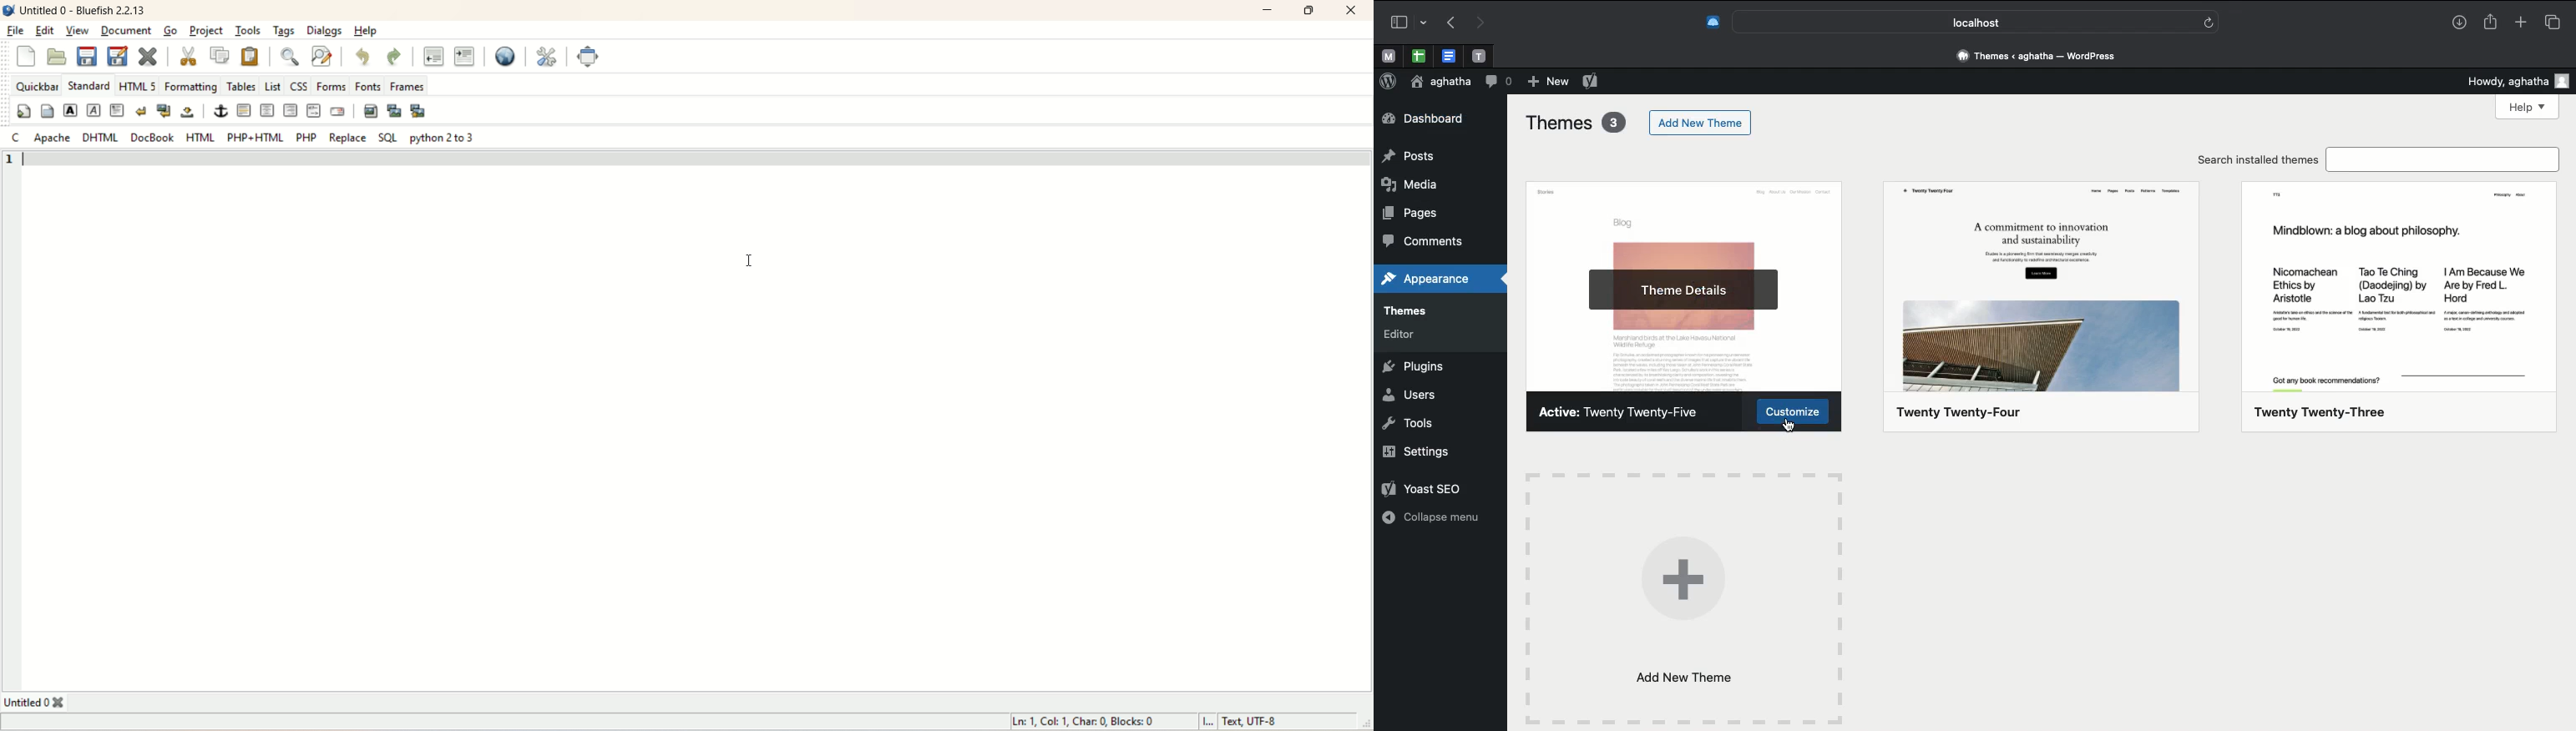 The width and height of the screenshot is (2576, 756). Describe the element at coordinates (394, 112) in the screenshot. I see `insert thumbnail` at that location.